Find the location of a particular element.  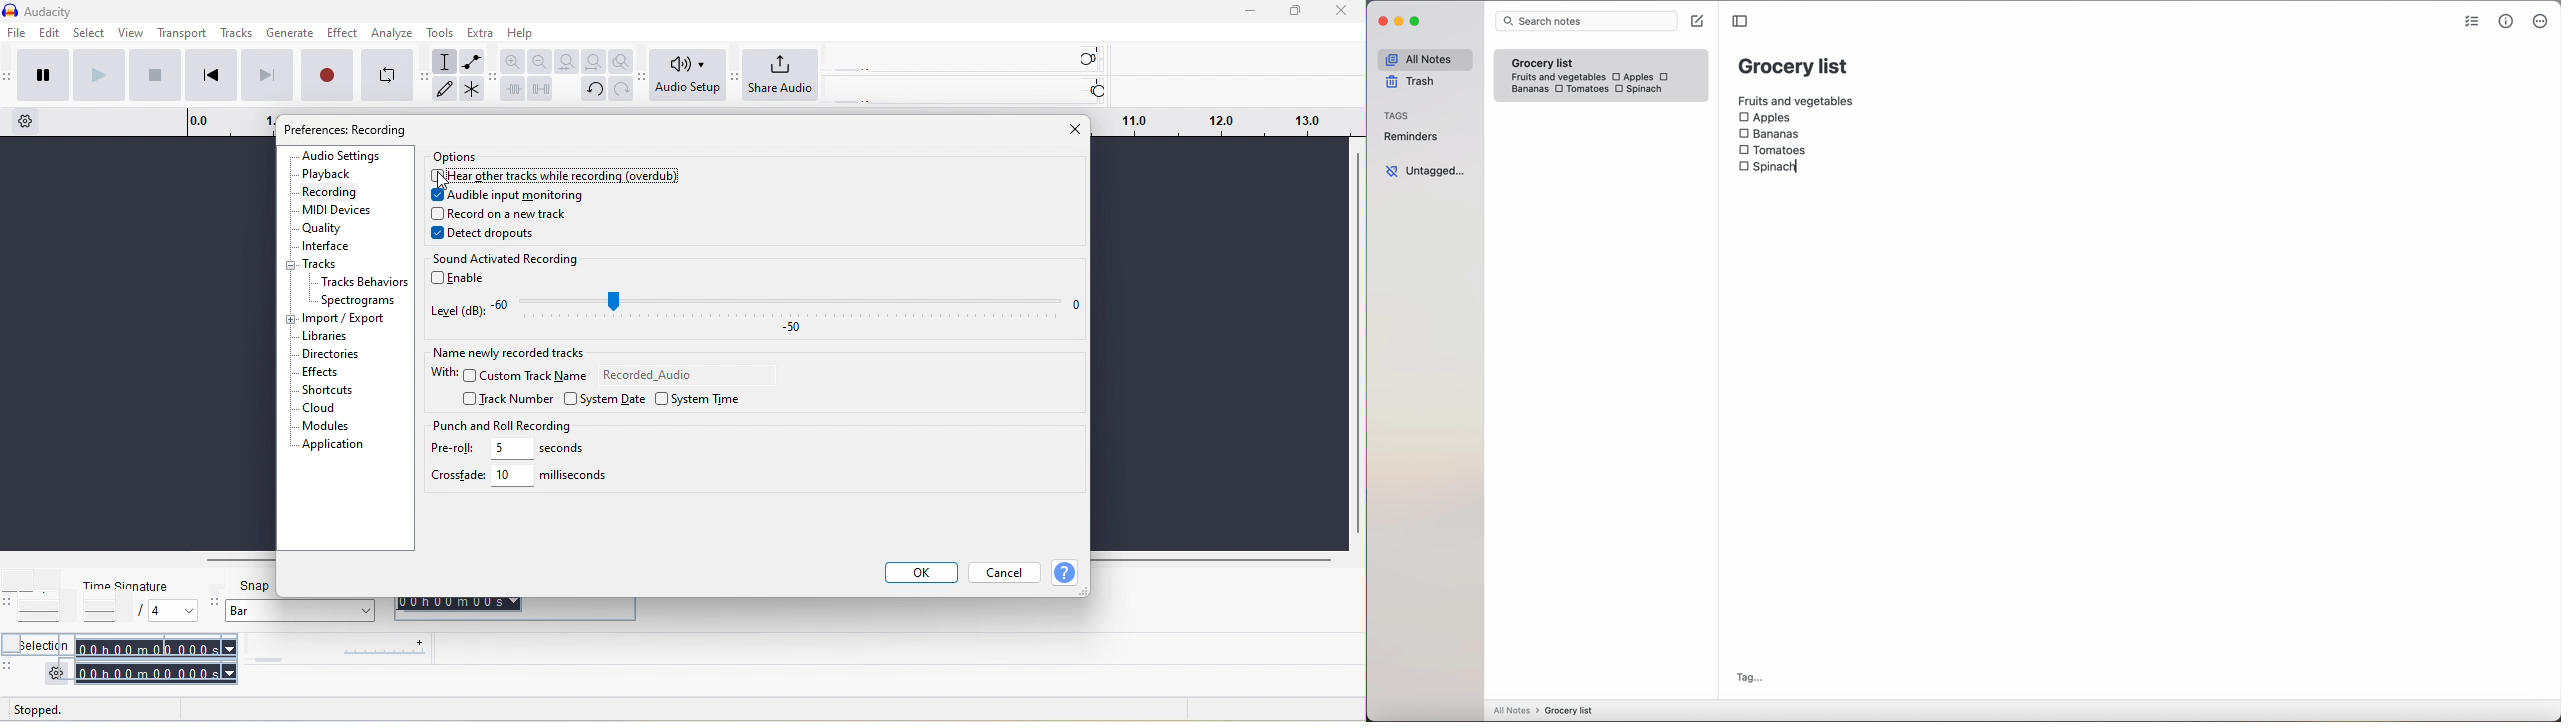

audio setup is located at coordinates (689, 74).